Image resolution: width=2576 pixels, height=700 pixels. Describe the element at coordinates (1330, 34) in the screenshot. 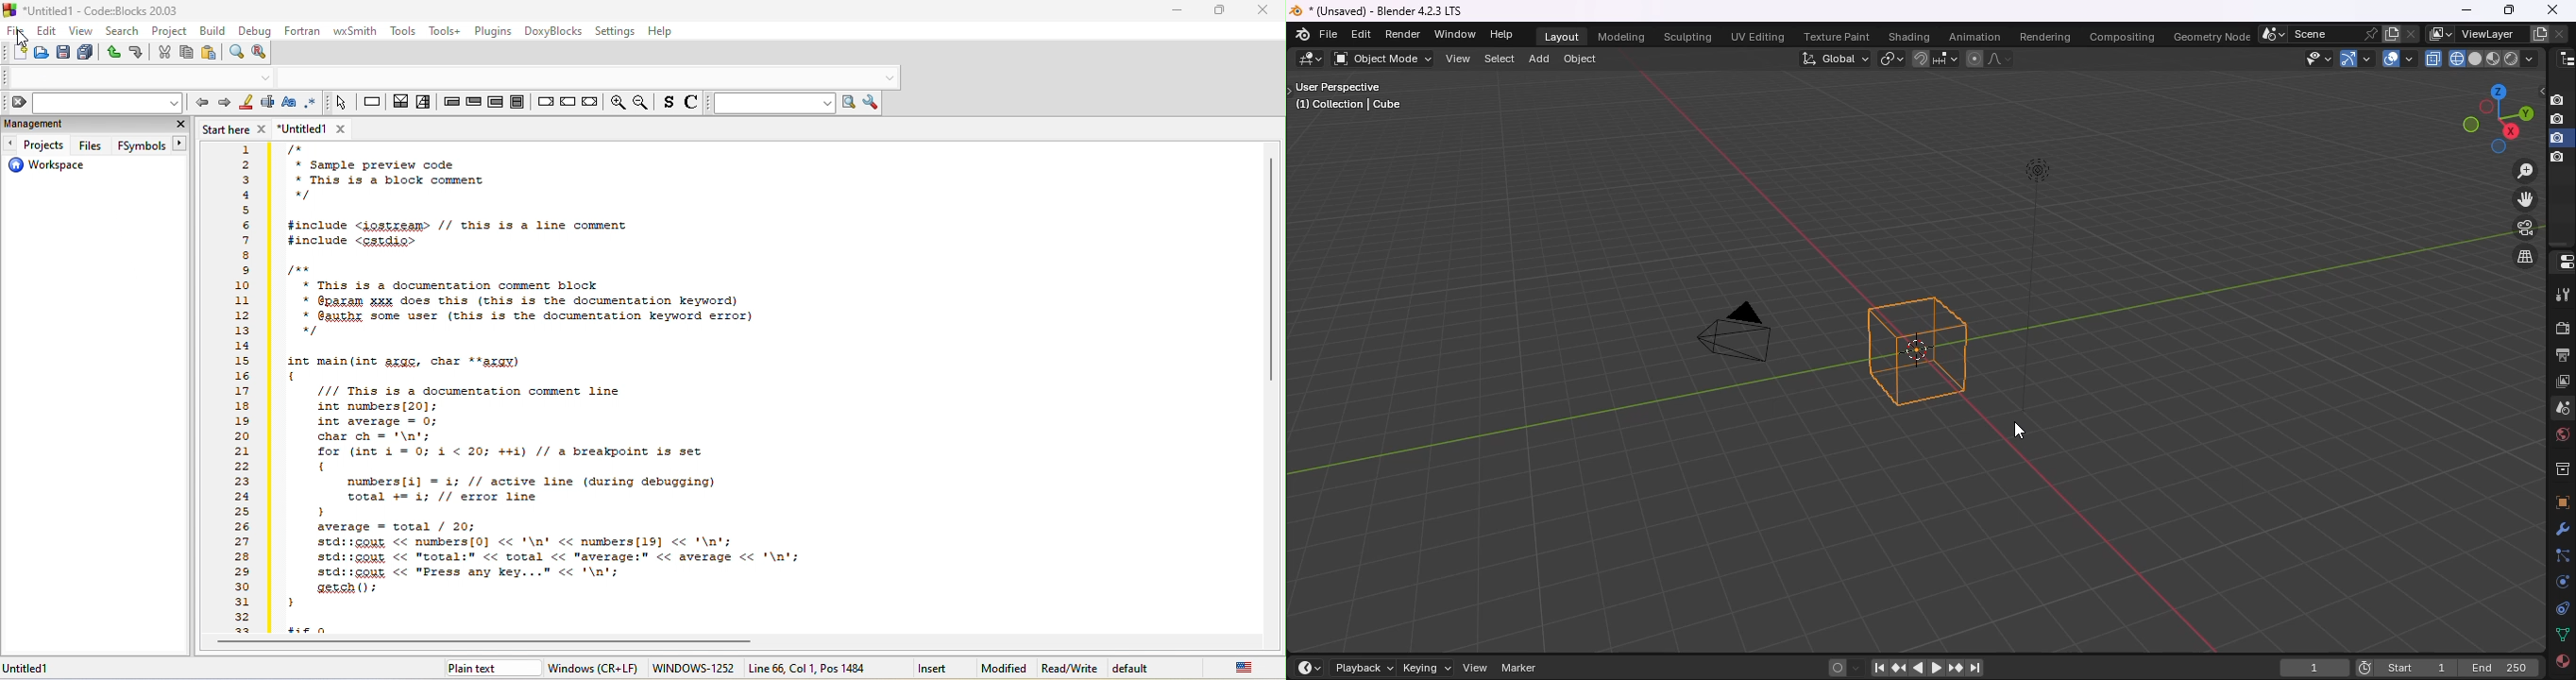

I see `file` at that location.